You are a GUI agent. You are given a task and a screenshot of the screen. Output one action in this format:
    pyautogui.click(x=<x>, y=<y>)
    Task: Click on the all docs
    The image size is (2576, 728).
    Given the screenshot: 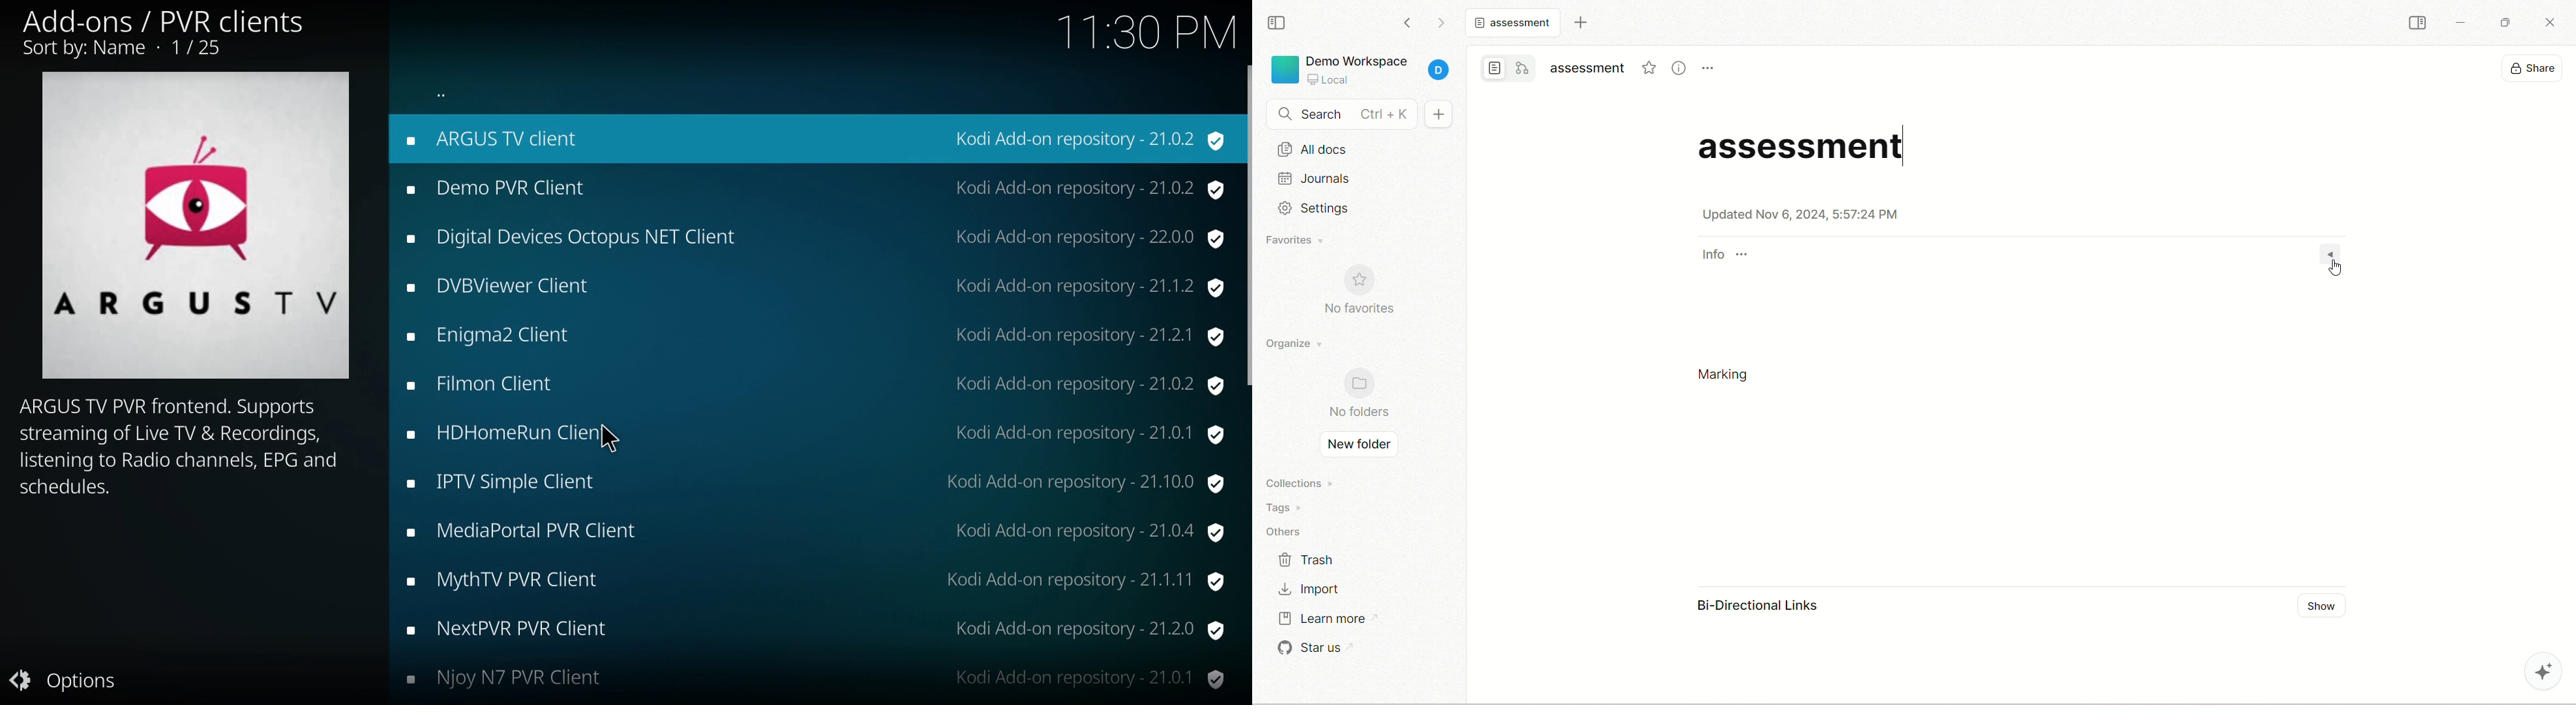 What is the action you would take?
    pyautogui.click(x=1361, y=148)
    